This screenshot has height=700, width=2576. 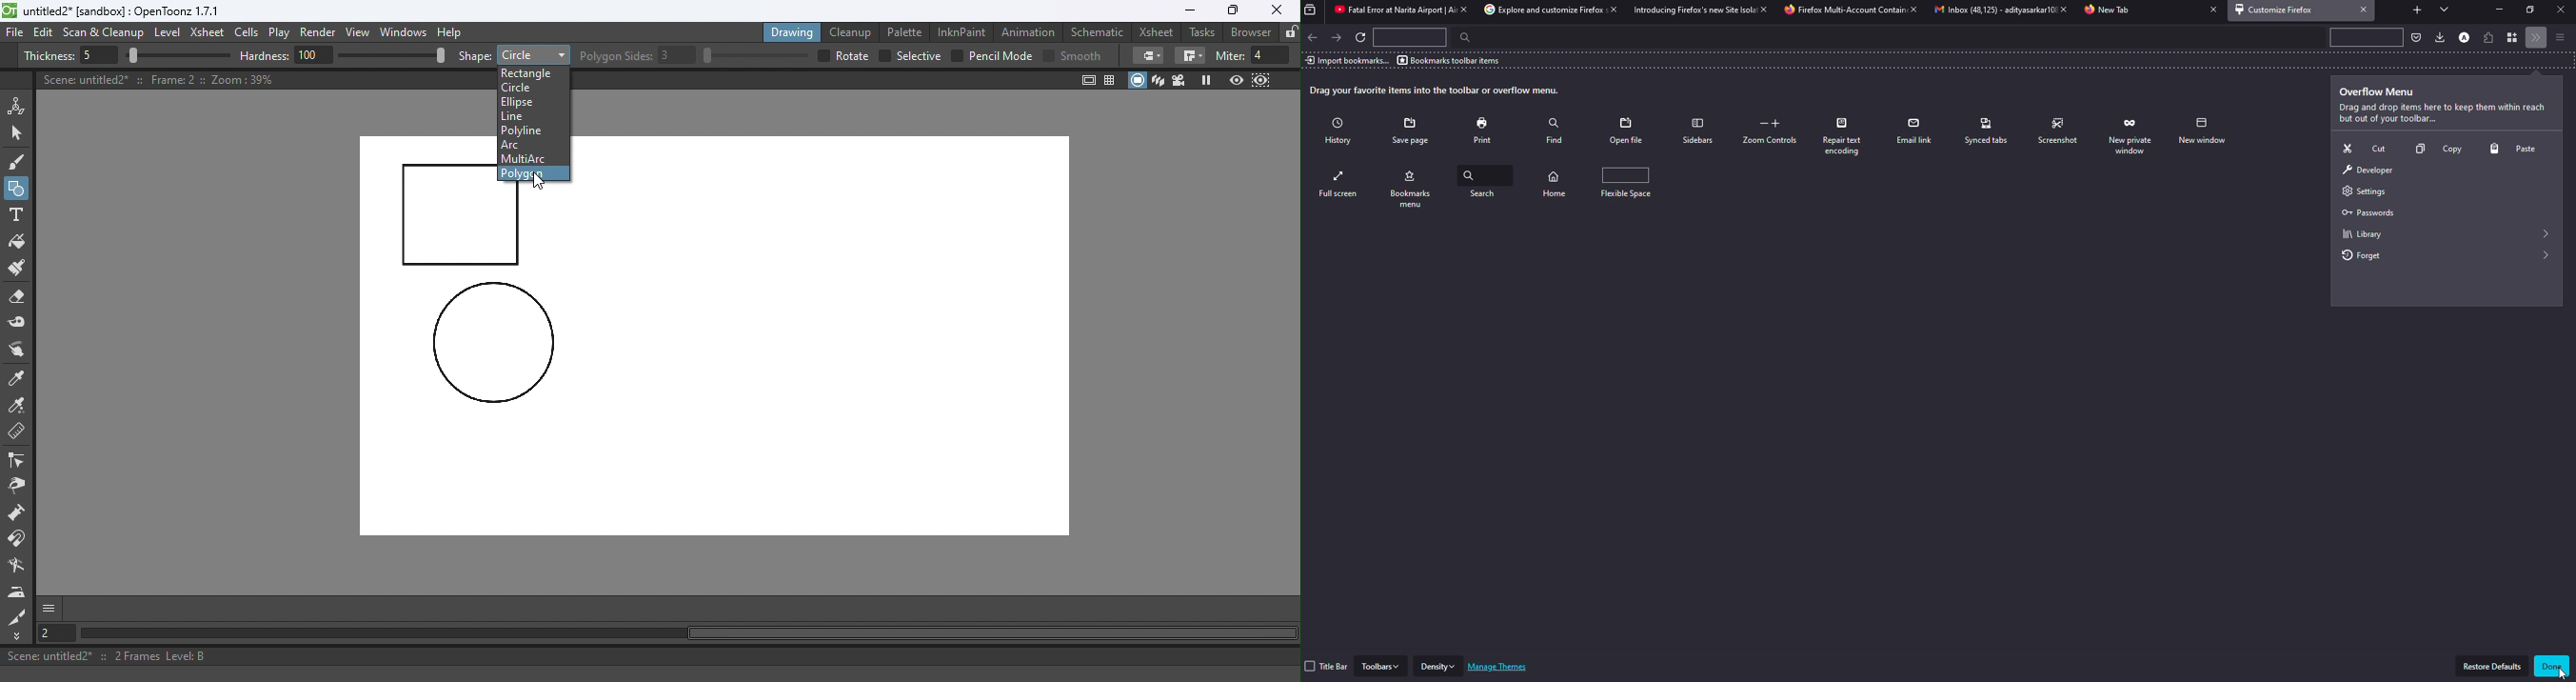 I want to click on Ellipse, so click(x=523, y=103).